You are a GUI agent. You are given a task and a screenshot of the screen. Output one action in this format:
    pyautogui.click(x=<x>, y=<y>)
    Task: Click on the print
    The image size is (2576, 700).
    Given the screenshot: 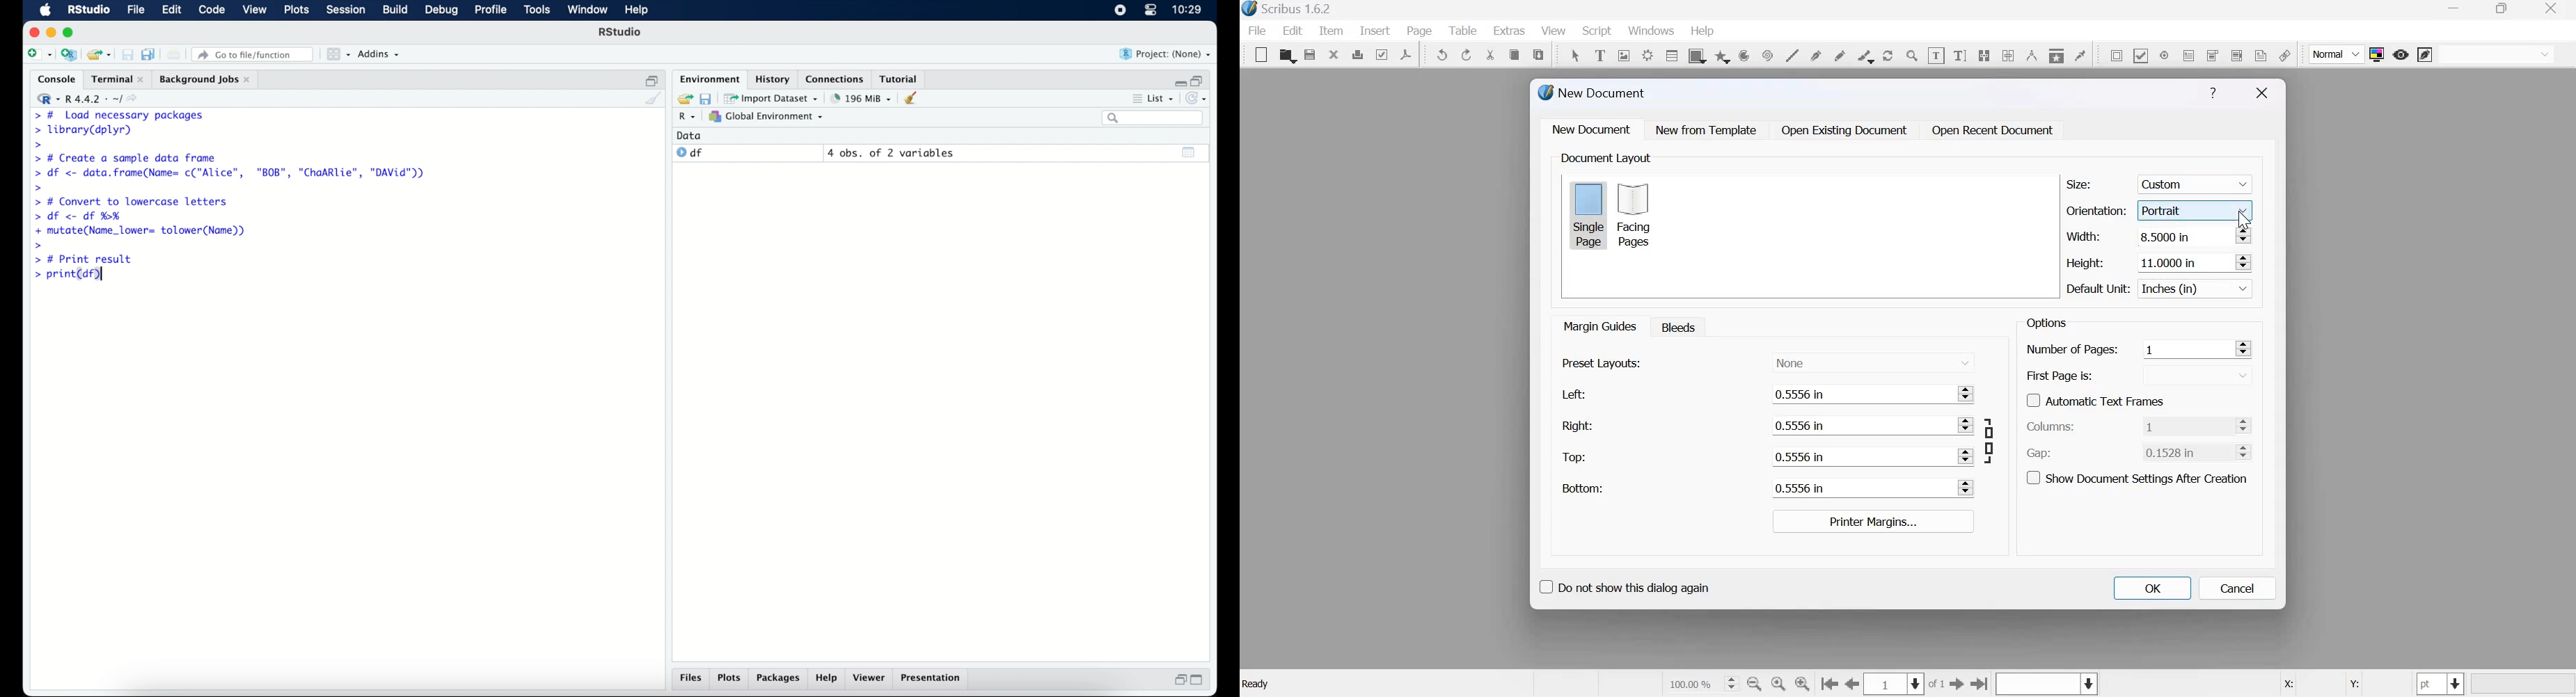 What is the action you would take?
    pyautogui.click(x=1357, y=54)
    